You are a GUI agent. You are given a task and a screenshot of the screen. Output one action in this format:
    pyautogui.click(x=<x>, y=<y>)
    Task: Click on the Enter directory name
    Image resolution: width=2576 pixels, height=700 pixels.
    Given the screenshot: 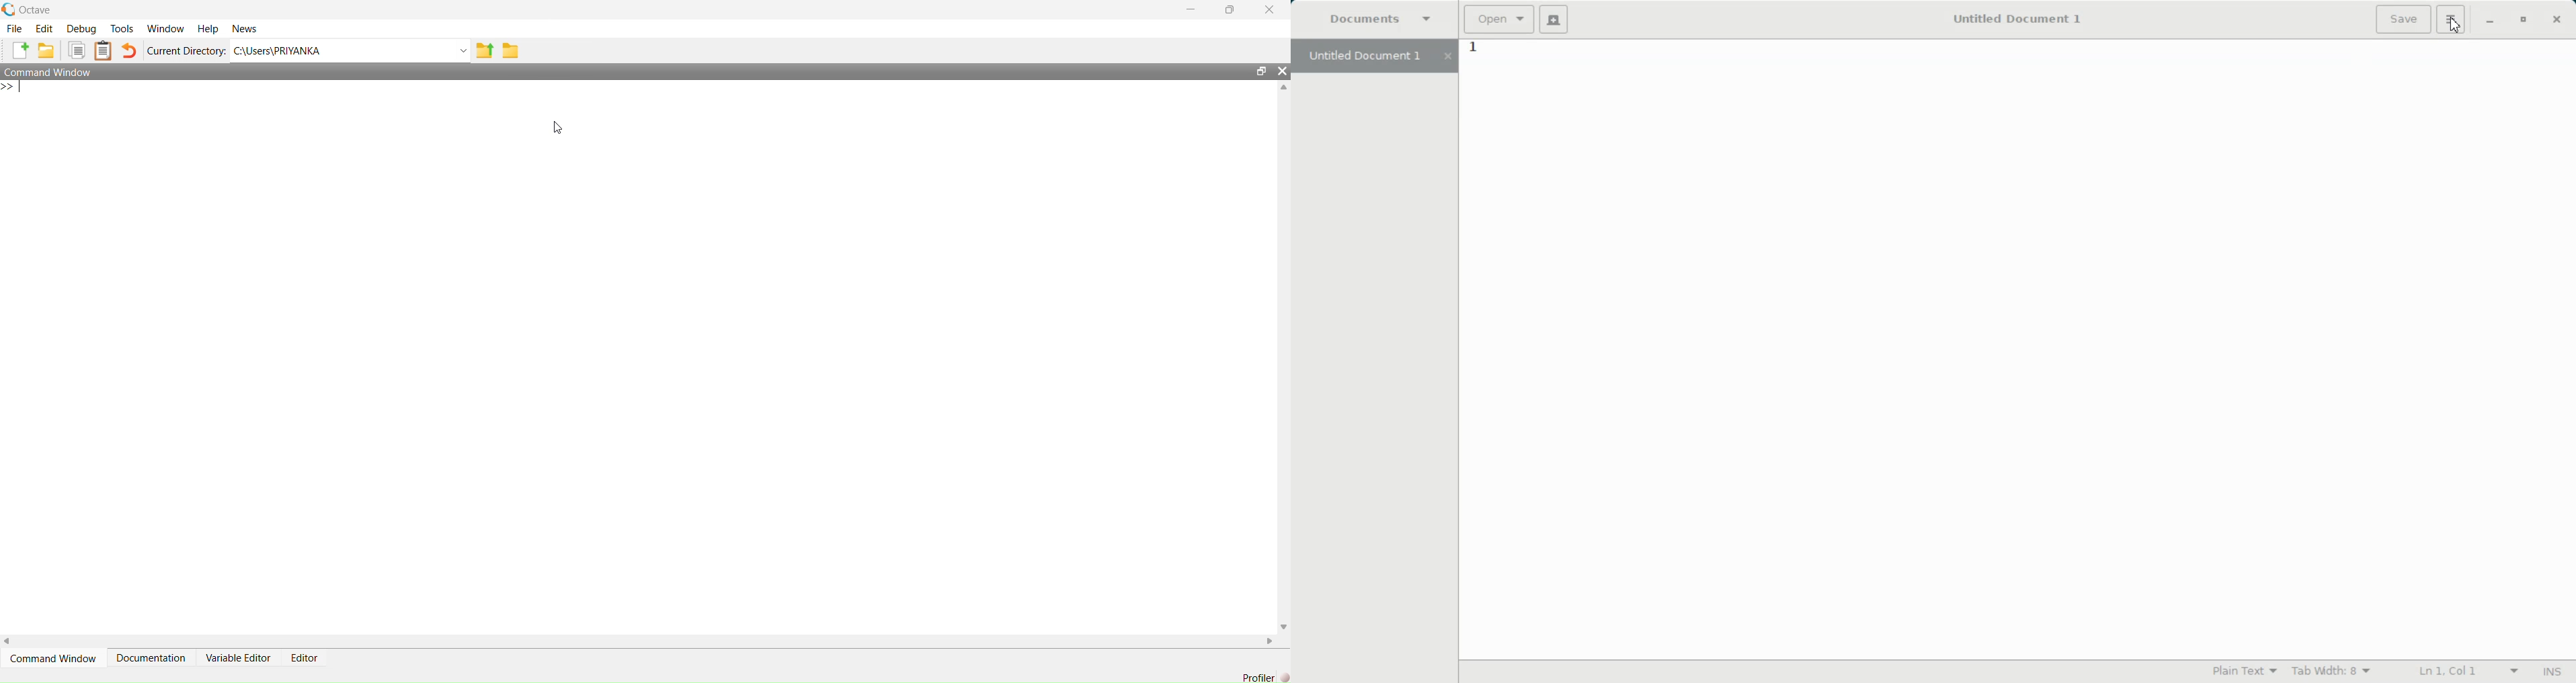 What is the action you would take?
    pyautogui.click(x=464, y=50)
    